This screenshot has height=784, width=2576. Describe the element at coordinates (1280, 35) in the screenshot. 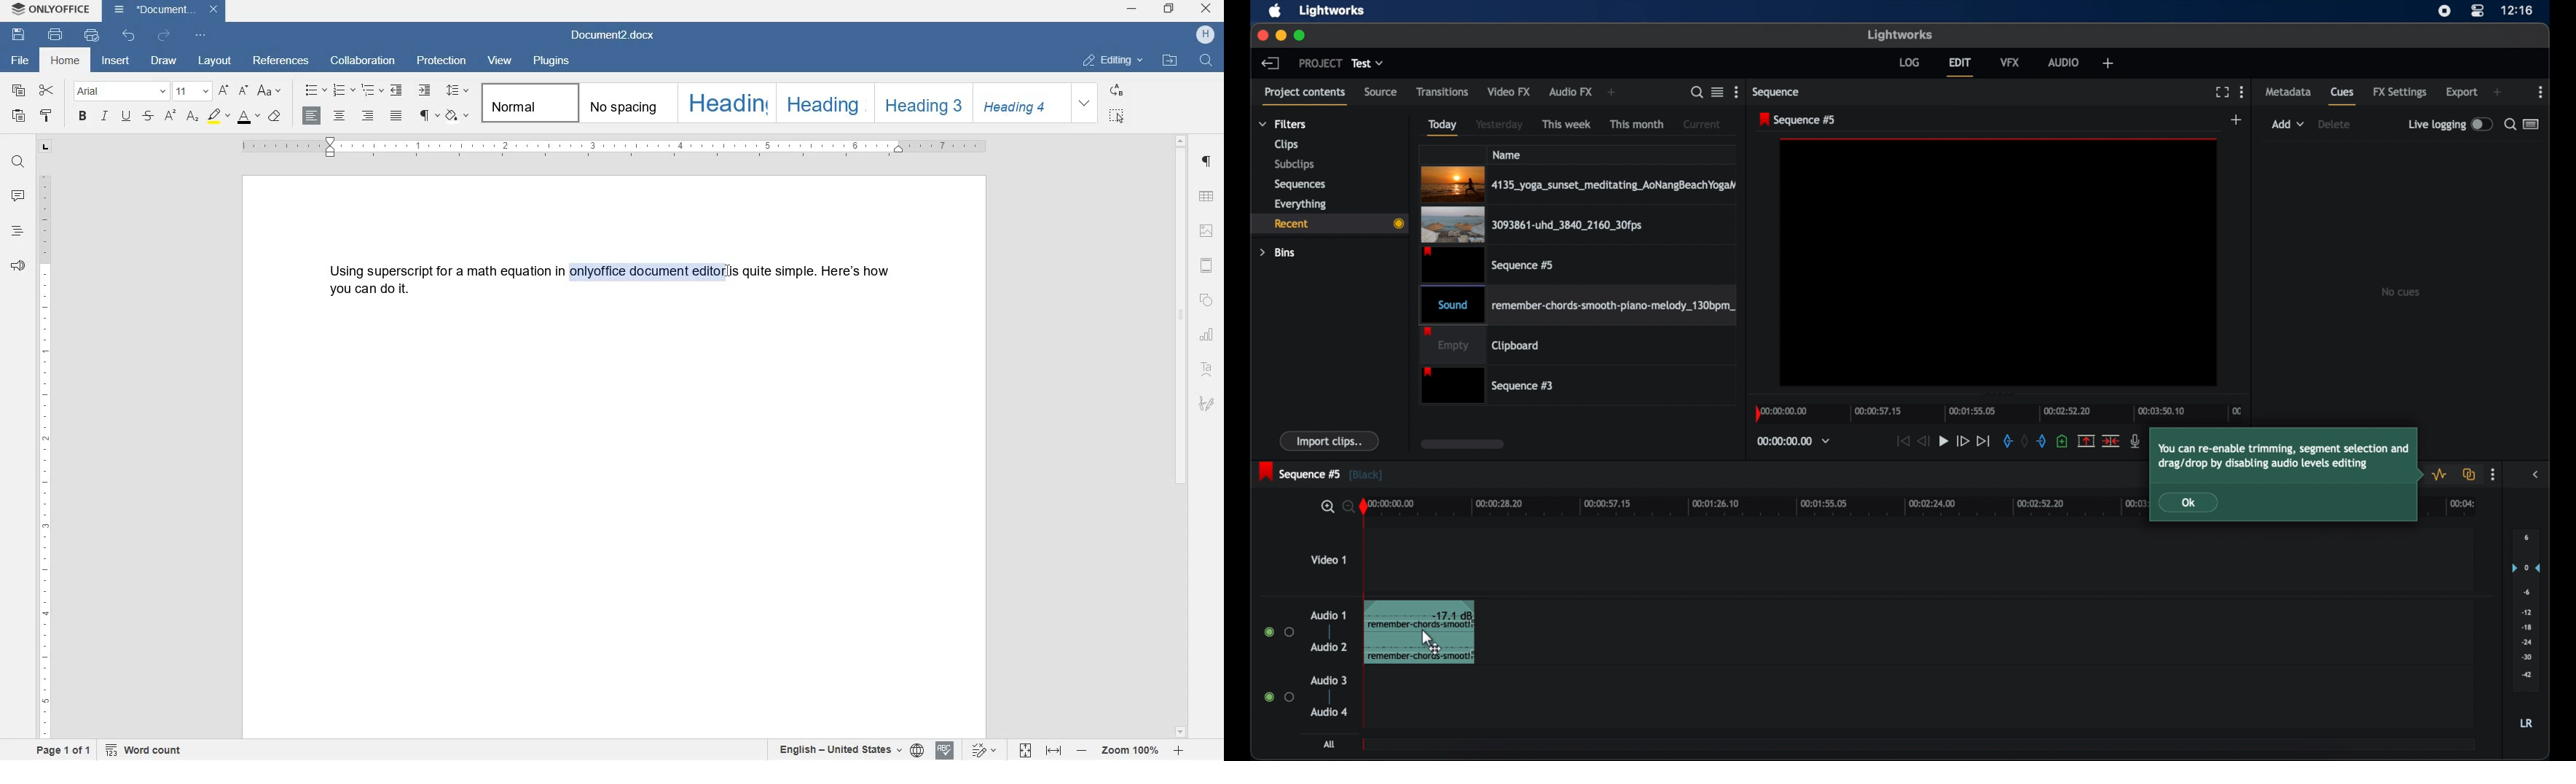

I see `minimize` at that location.